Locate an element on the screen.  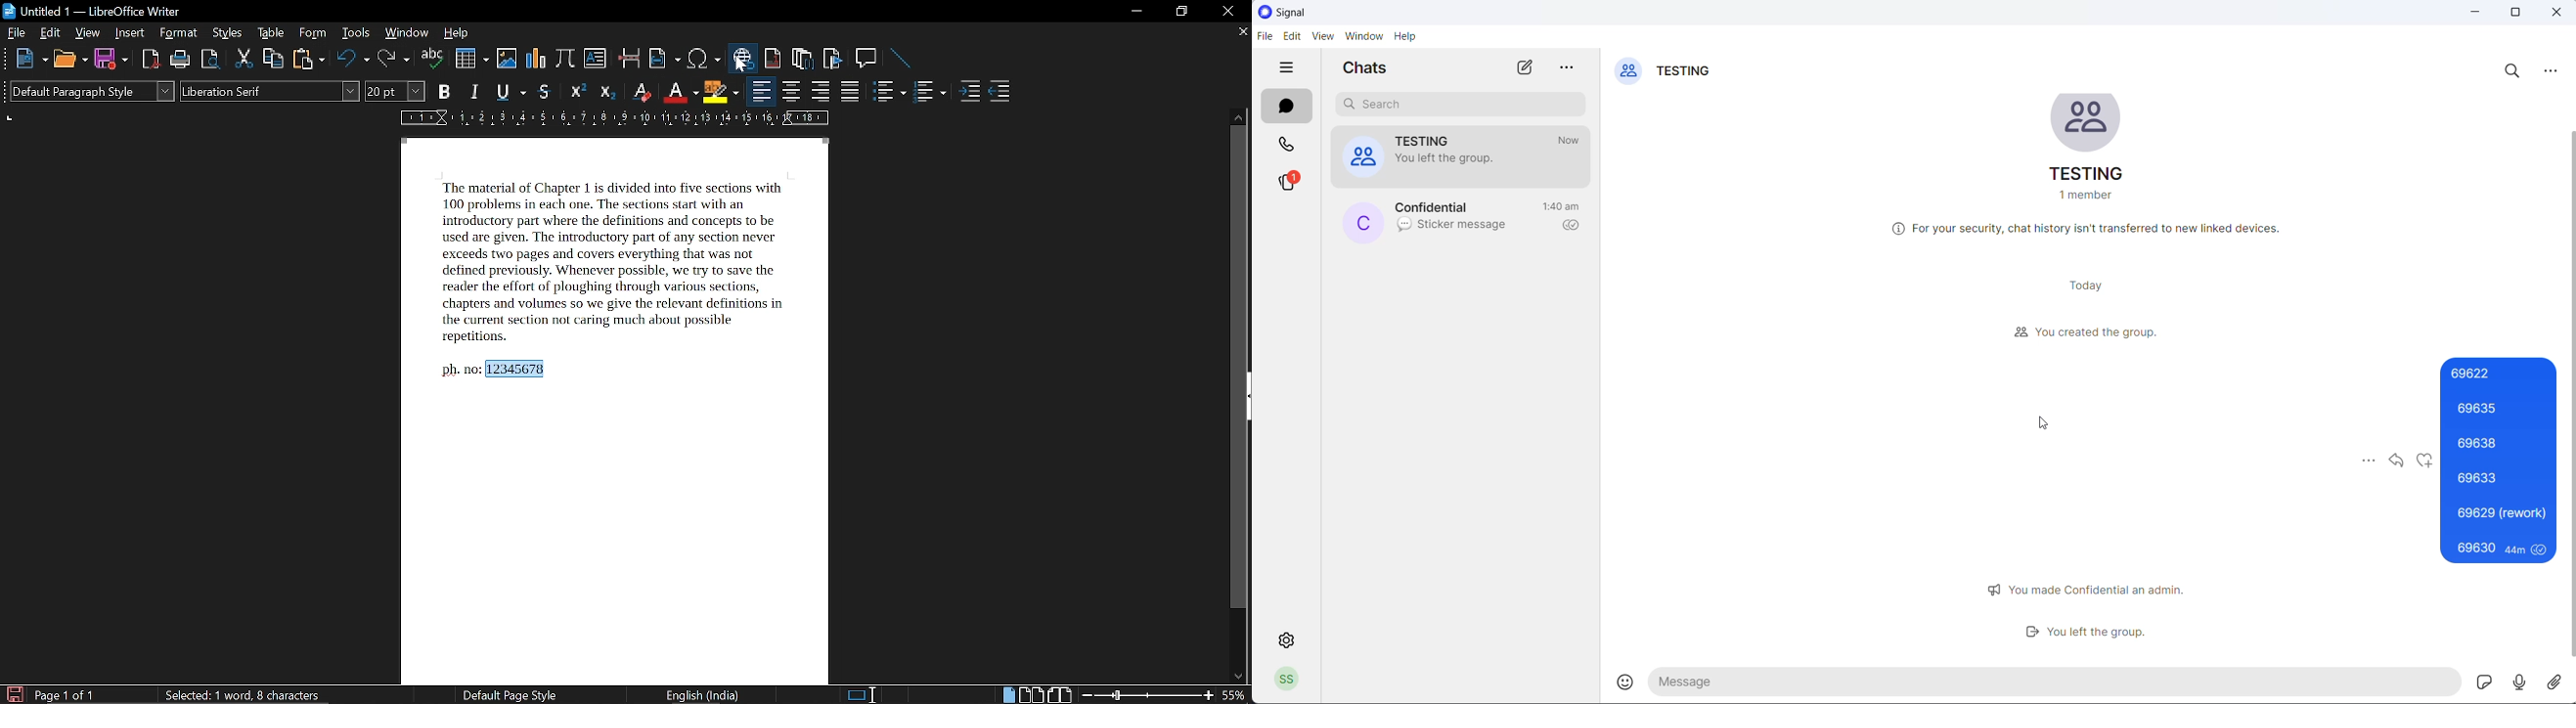
stories is located at coordinates (1290, 183).